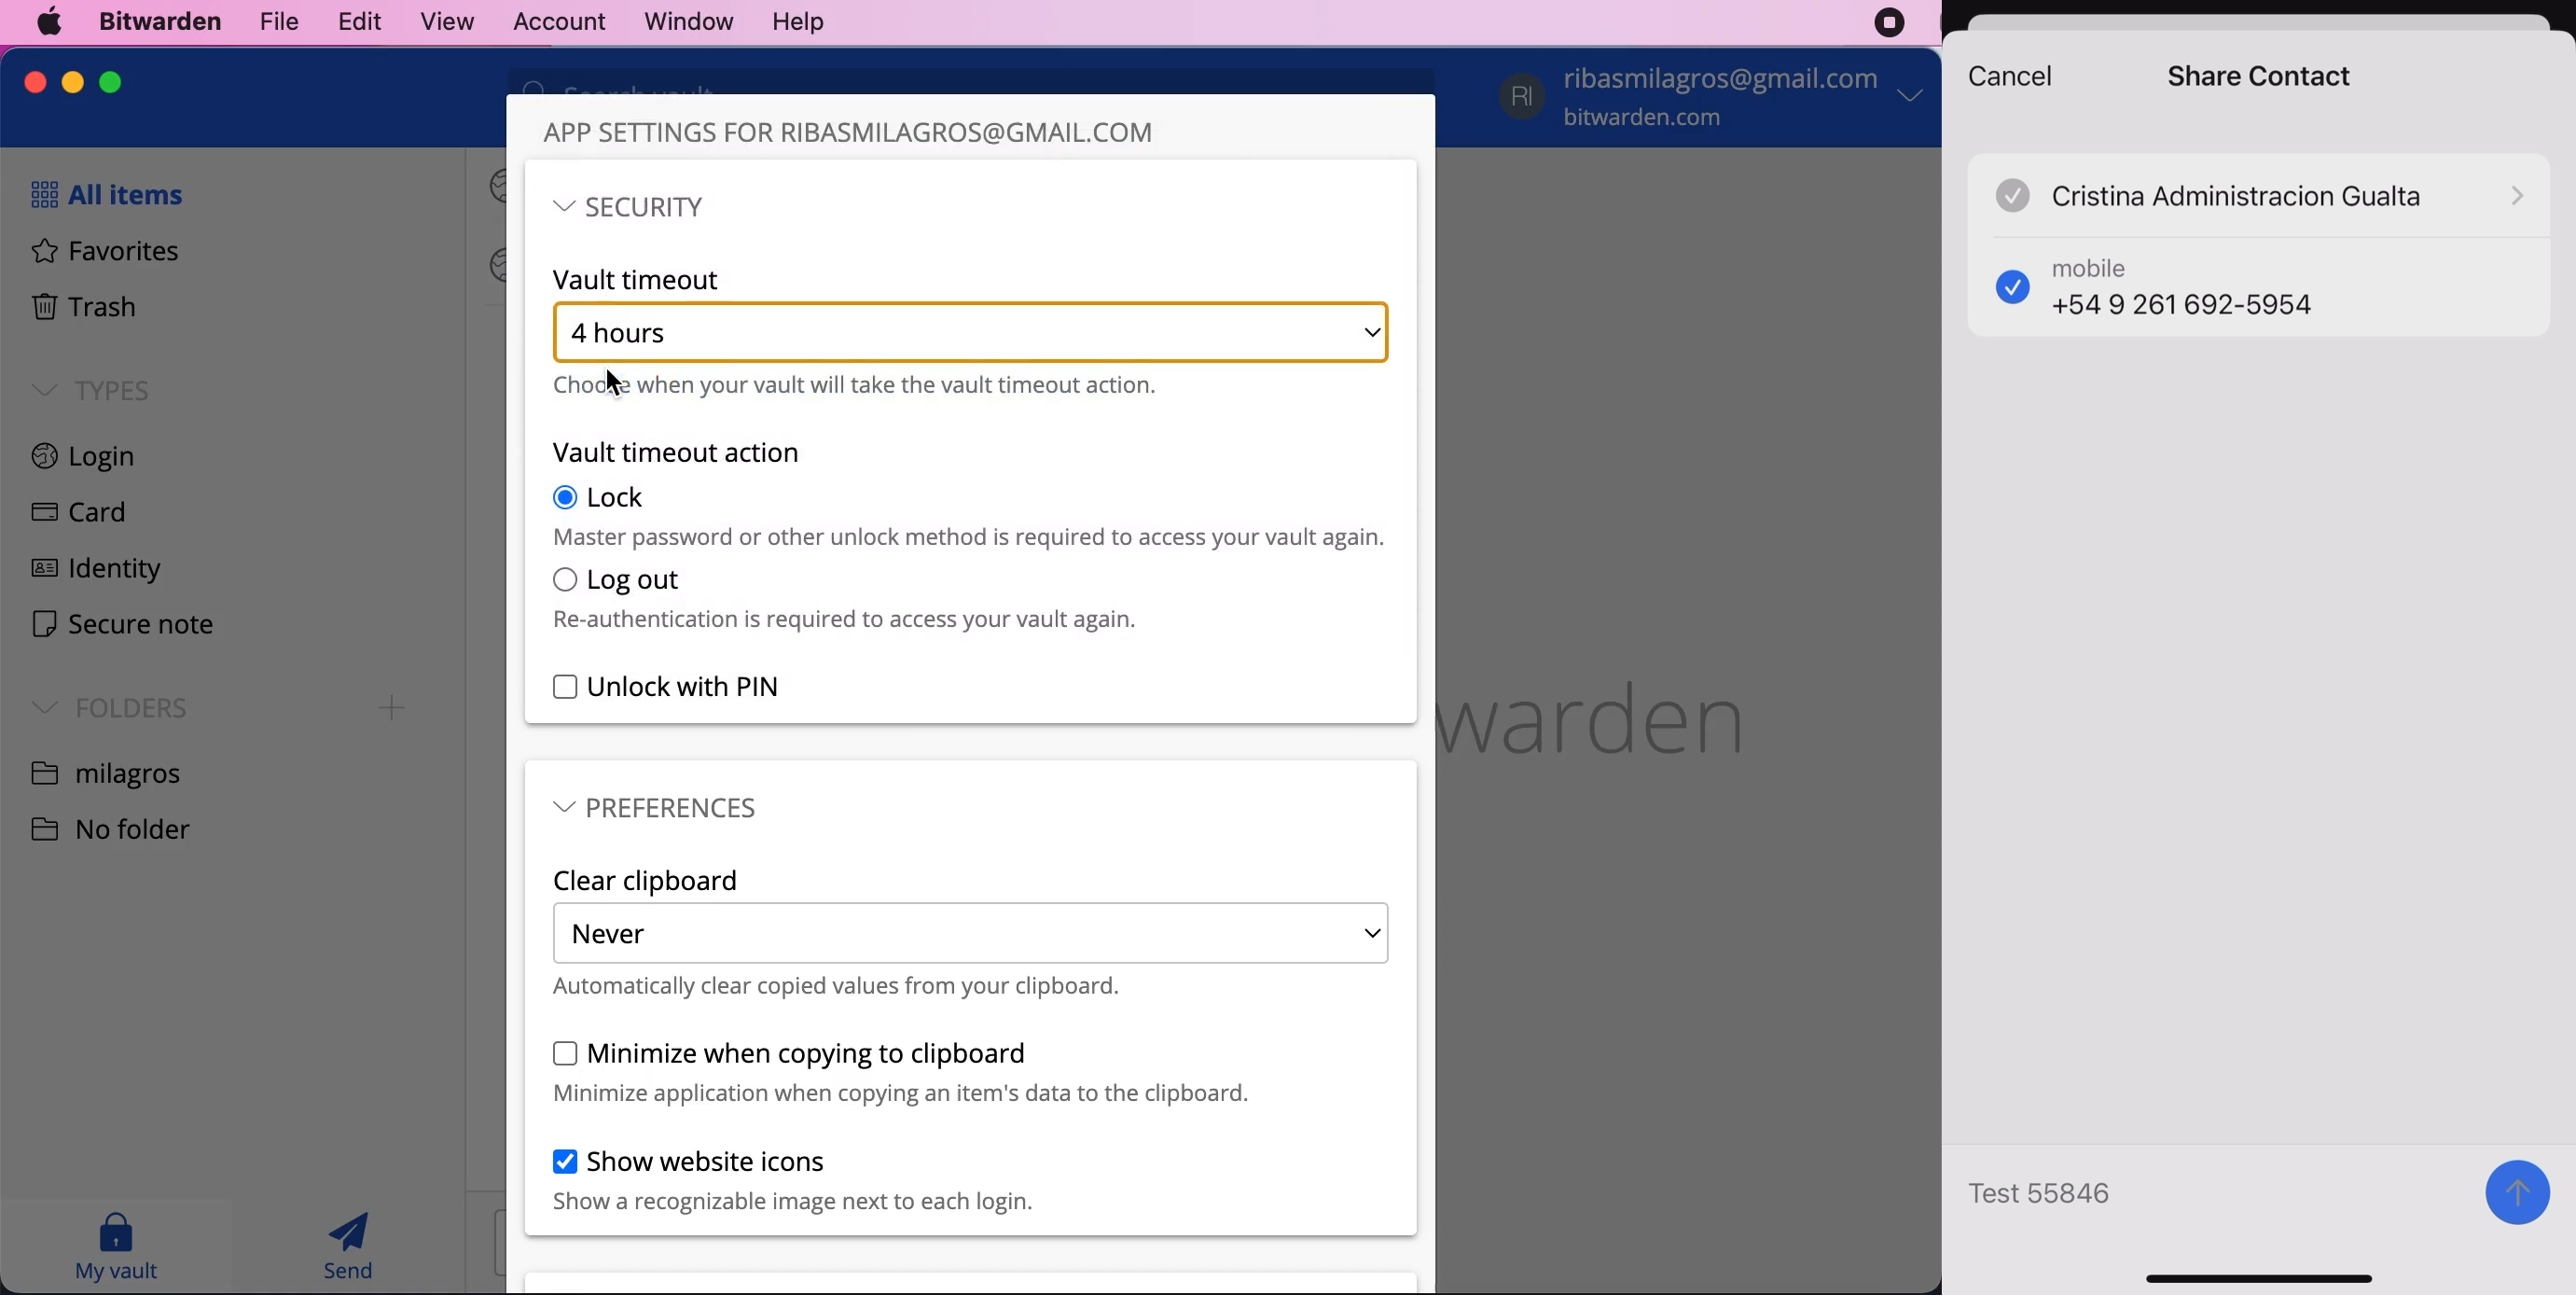  I want to click on vault timeout, so click(642, 278).